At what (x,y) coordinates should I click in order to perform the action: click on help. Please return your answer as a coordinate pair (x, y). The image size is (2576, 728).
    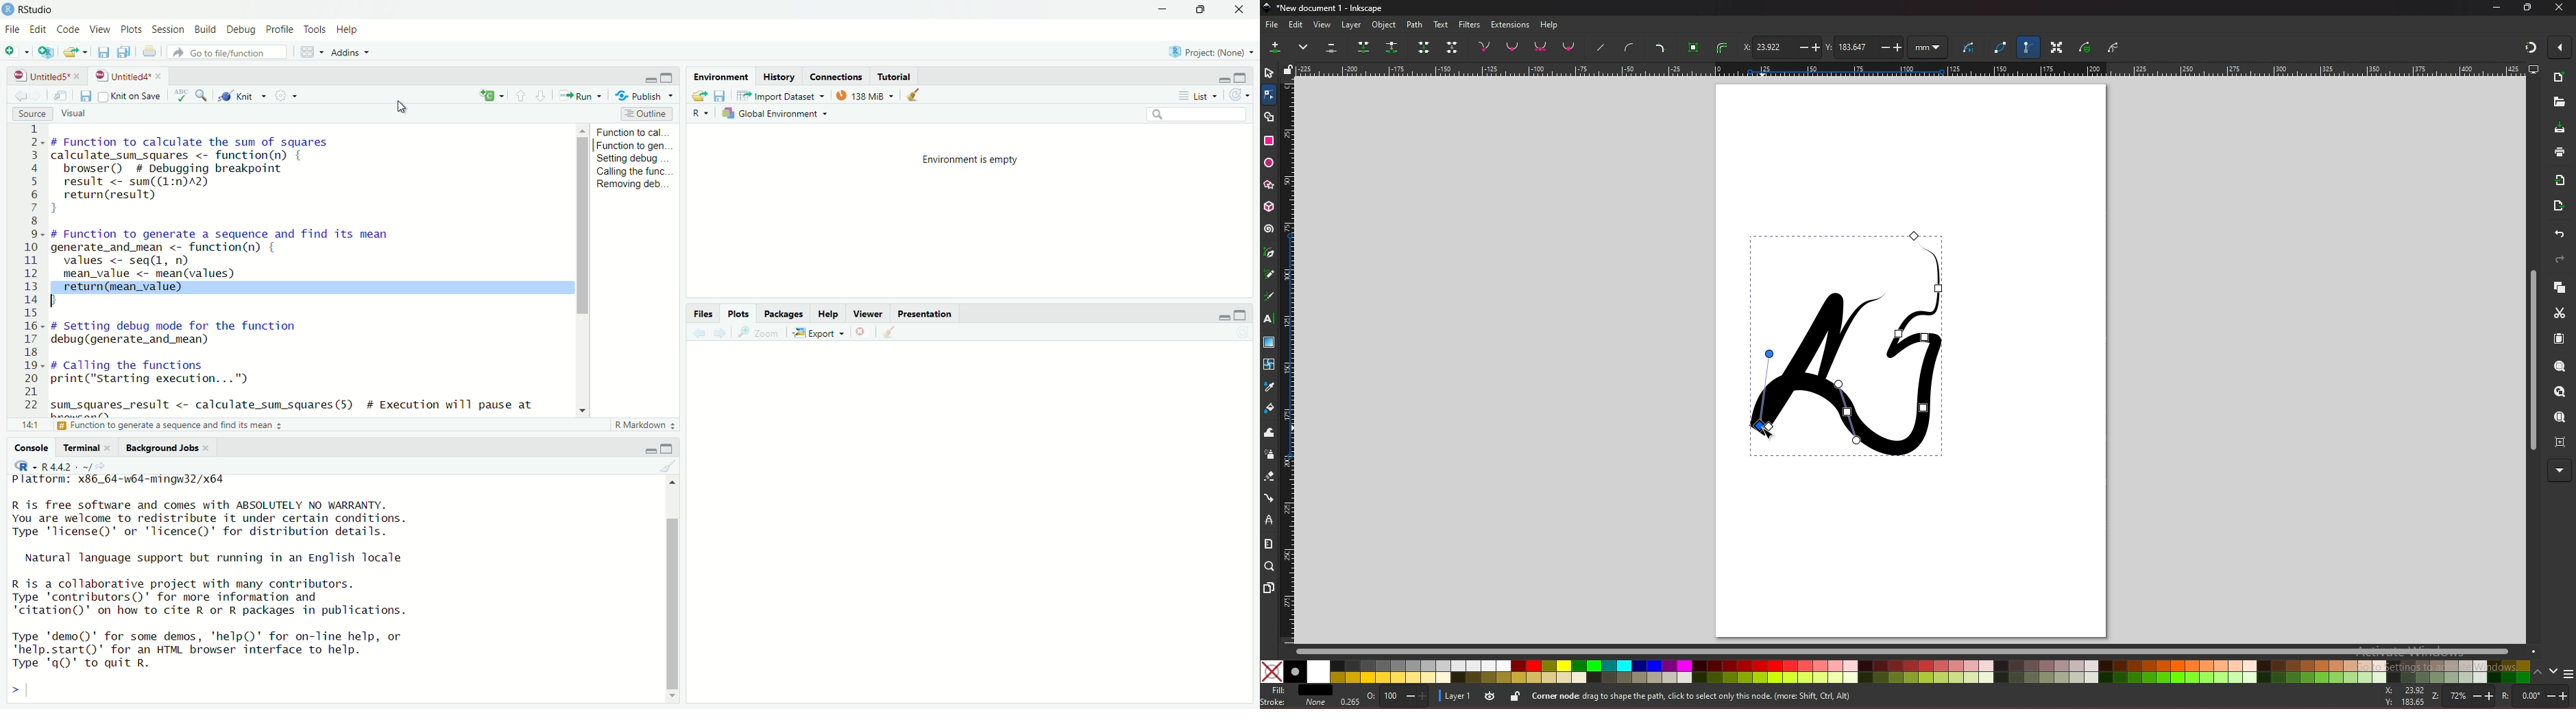
    Looking at the image, I should click on (829, 314).